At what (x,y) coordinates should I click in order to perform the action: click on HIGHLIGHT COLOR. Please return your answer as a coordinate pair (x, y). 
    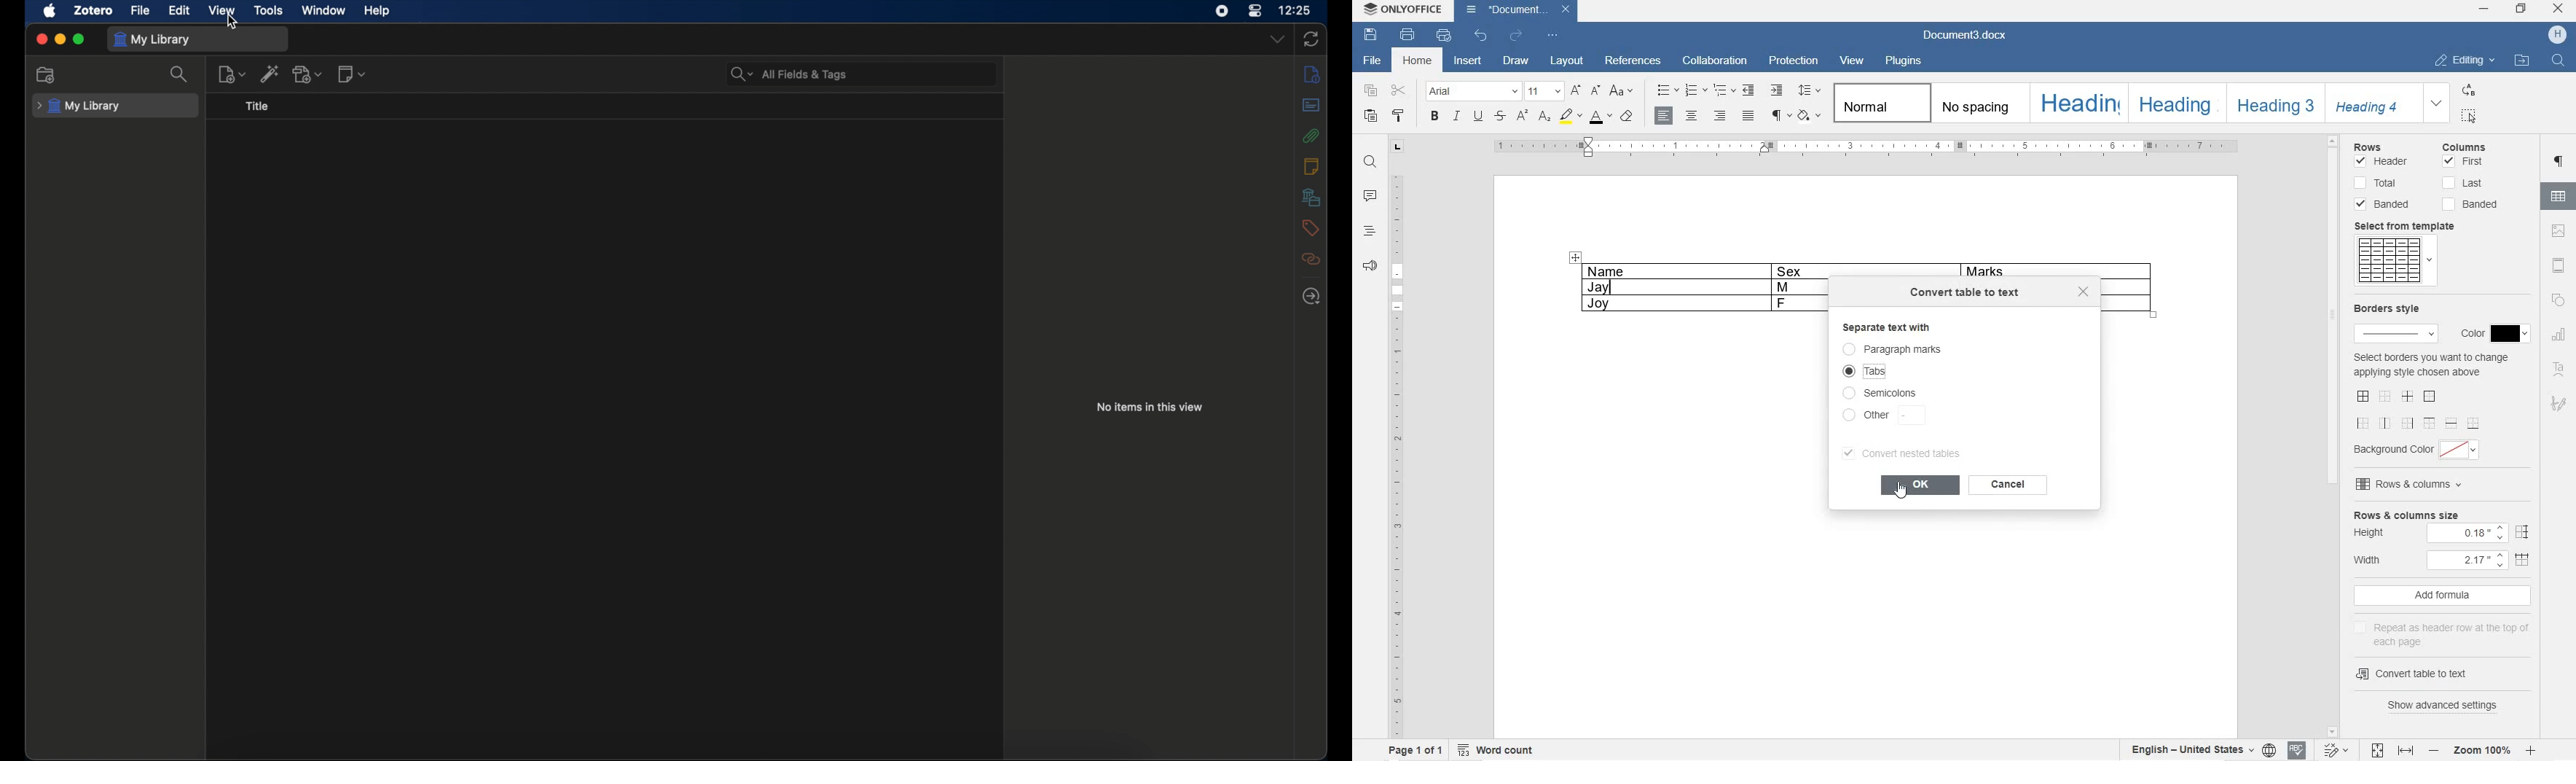
    Looking at the image, I should click on (1571, 117).